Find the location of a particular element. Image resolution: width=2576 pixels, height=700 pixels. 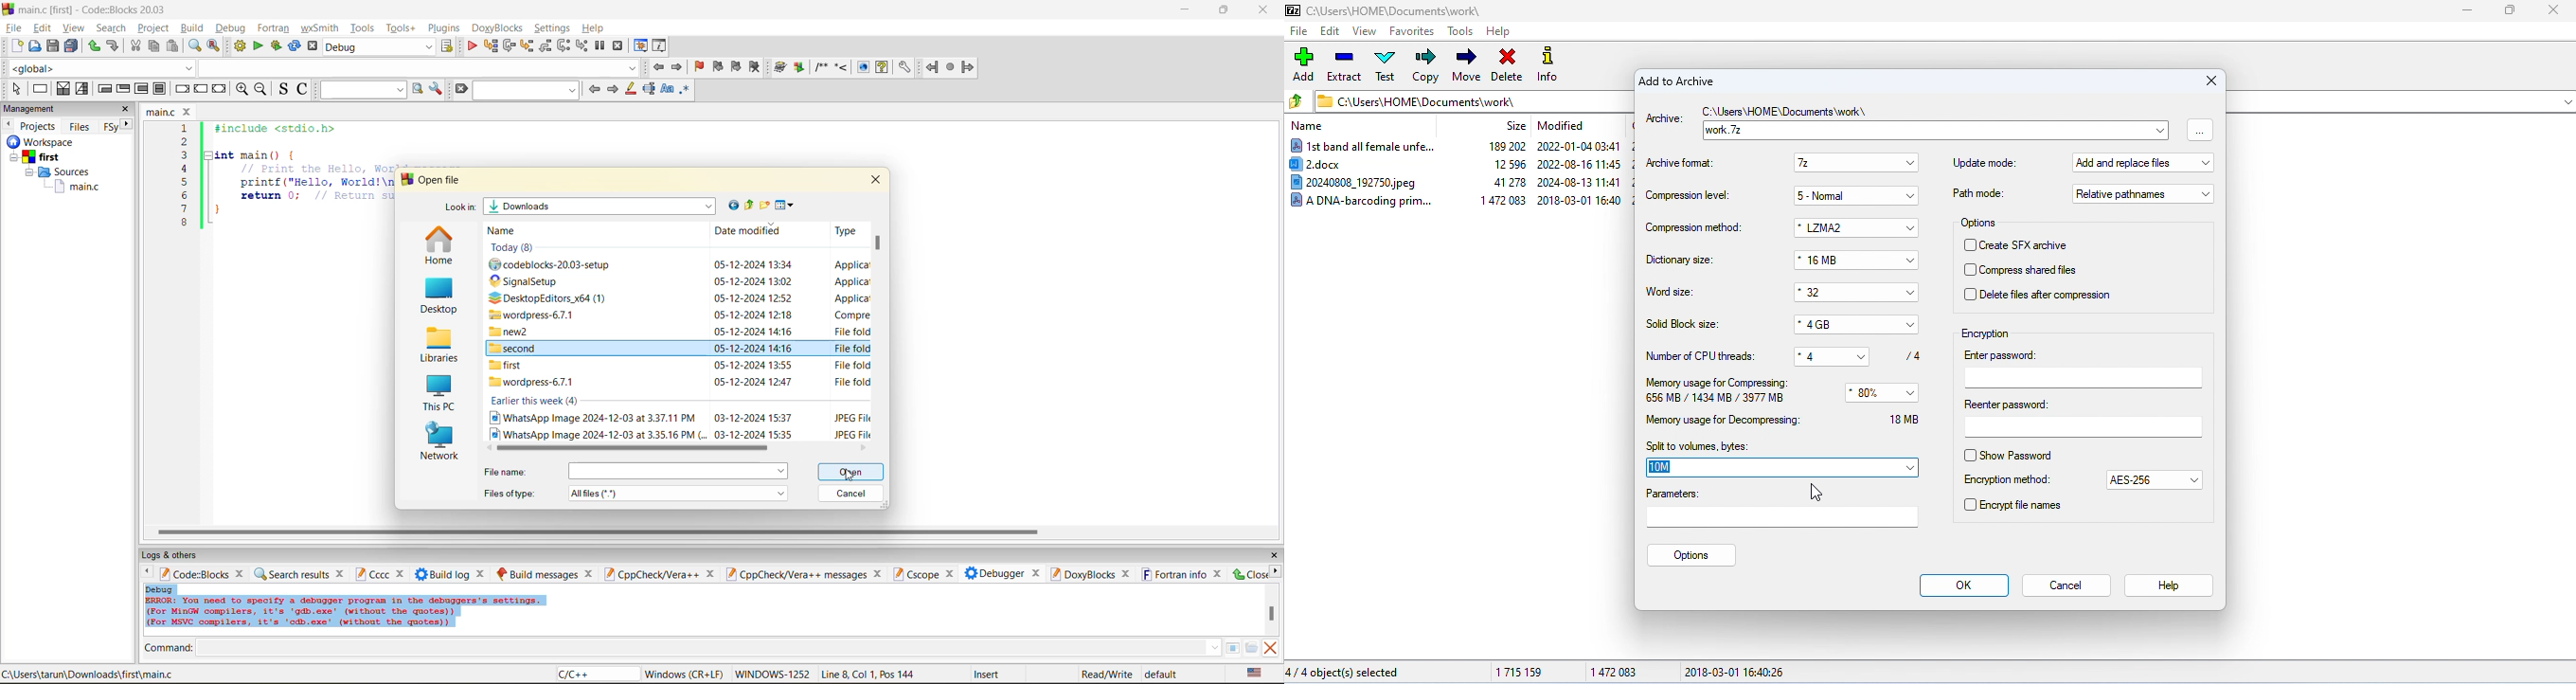

close is located at coordinates (1219, 574).